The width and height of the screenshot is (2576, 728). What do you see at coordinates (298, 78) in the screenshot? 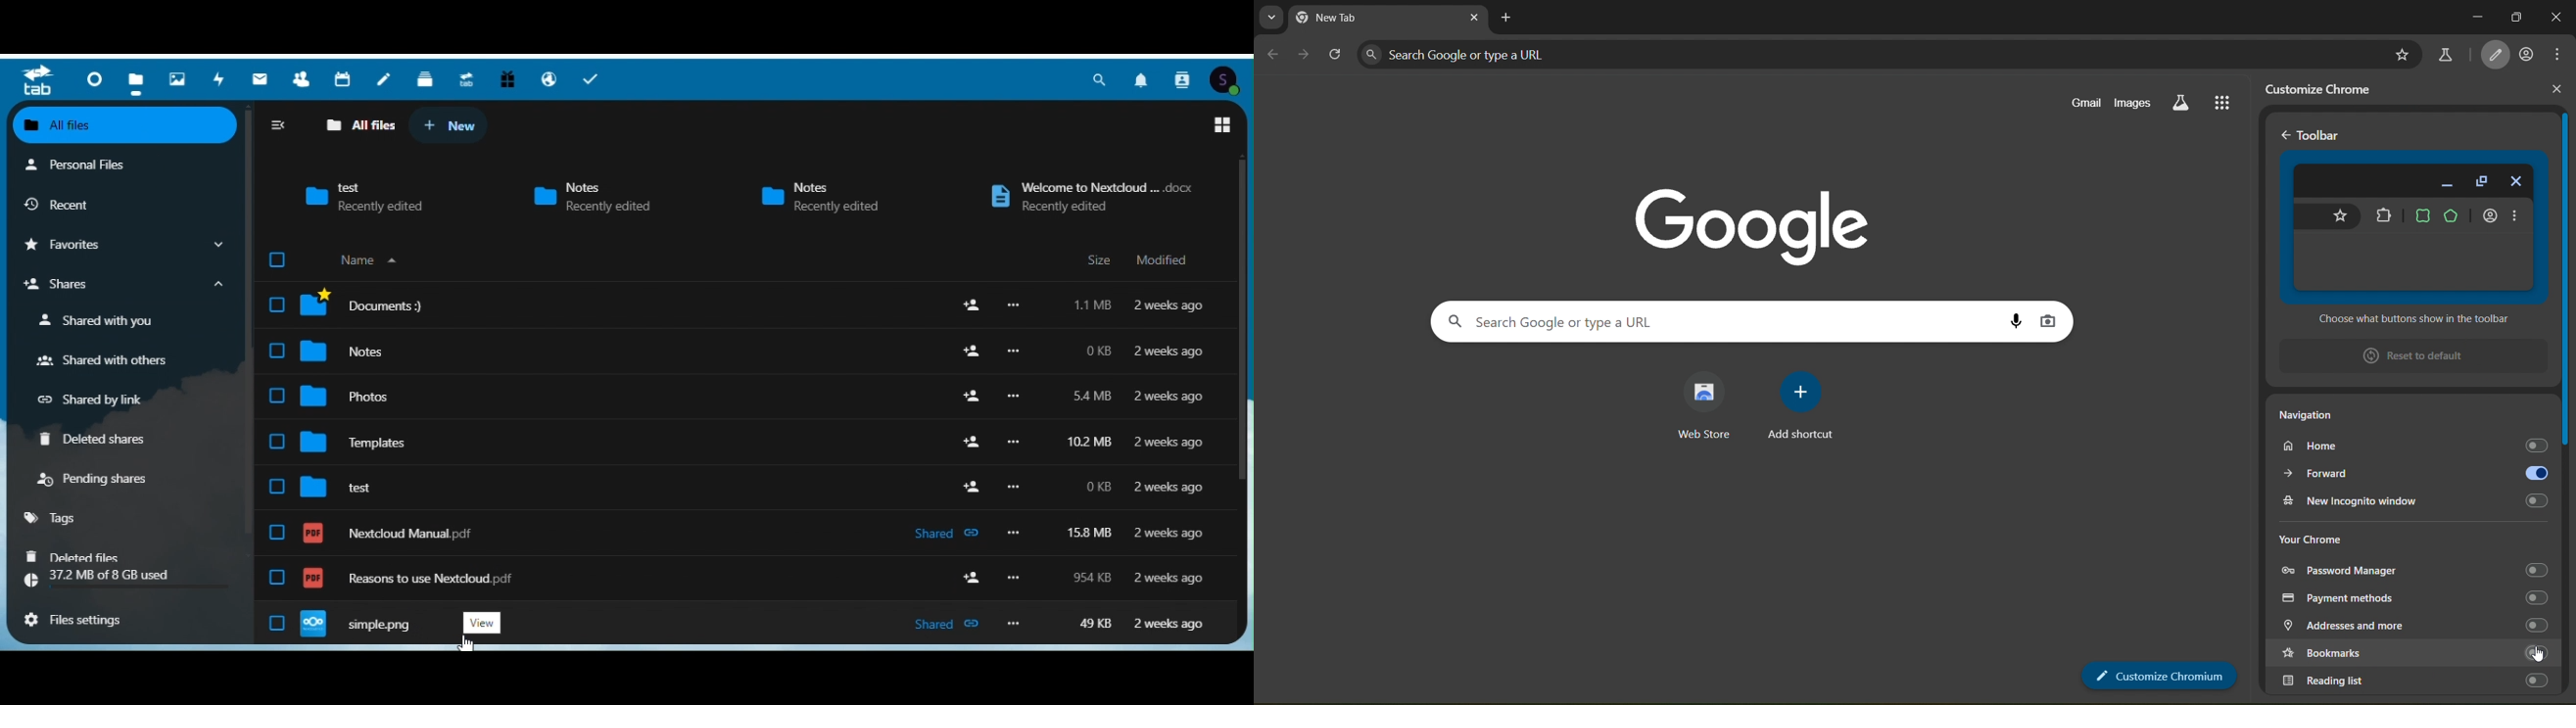
I see `Contacts` at bounding box center [298, 78].